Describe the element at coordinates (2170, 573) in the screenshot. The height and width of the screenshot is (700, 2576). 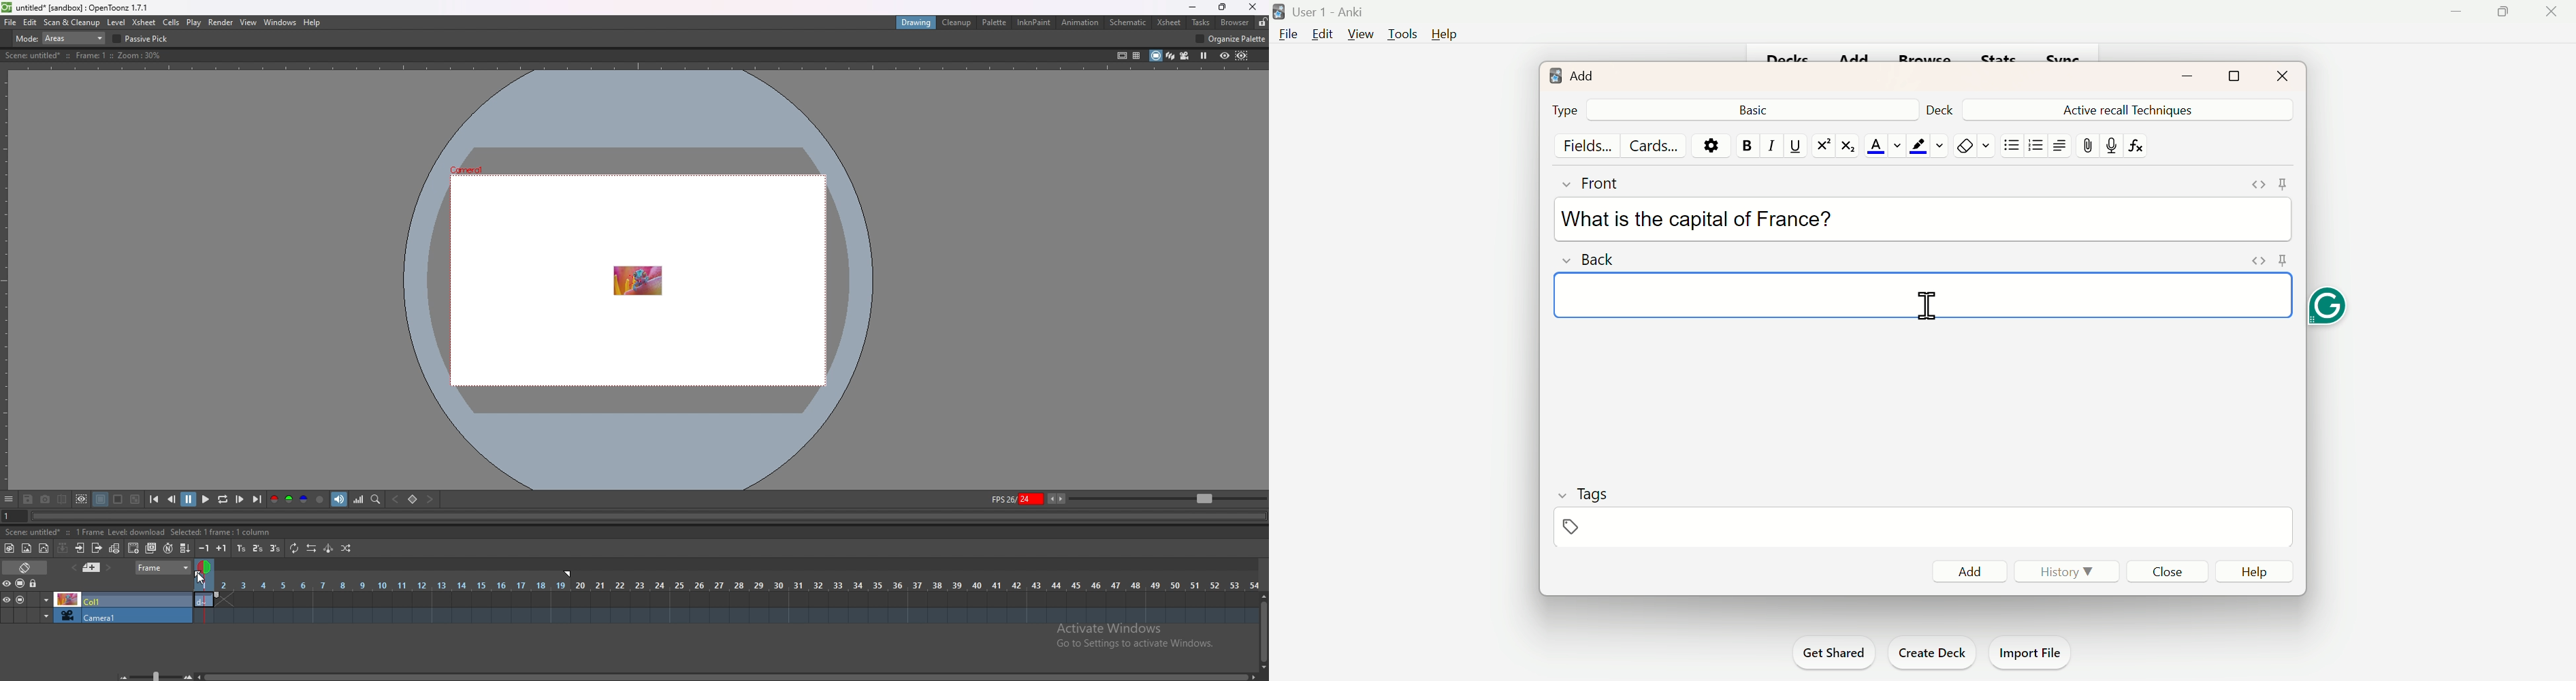
I see `Close` at that location.